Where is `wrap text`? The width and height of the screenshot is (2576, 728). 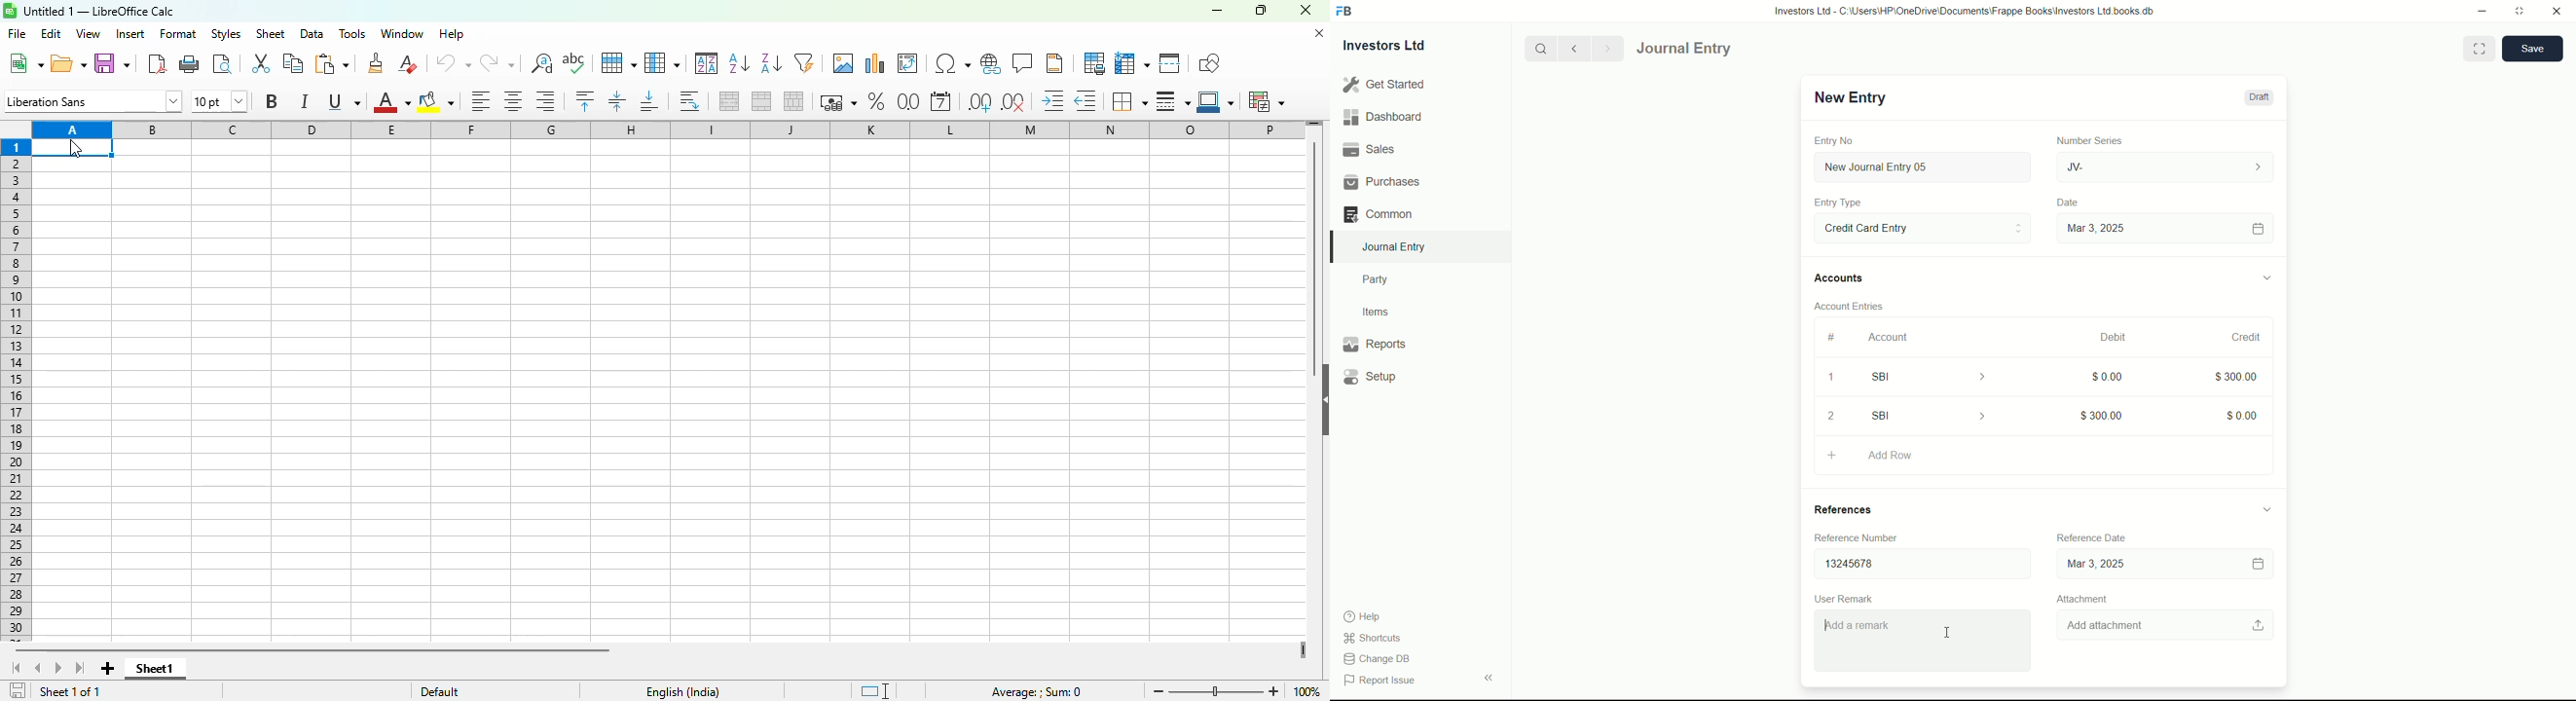
wrap text is located at coordinates (690, 102).